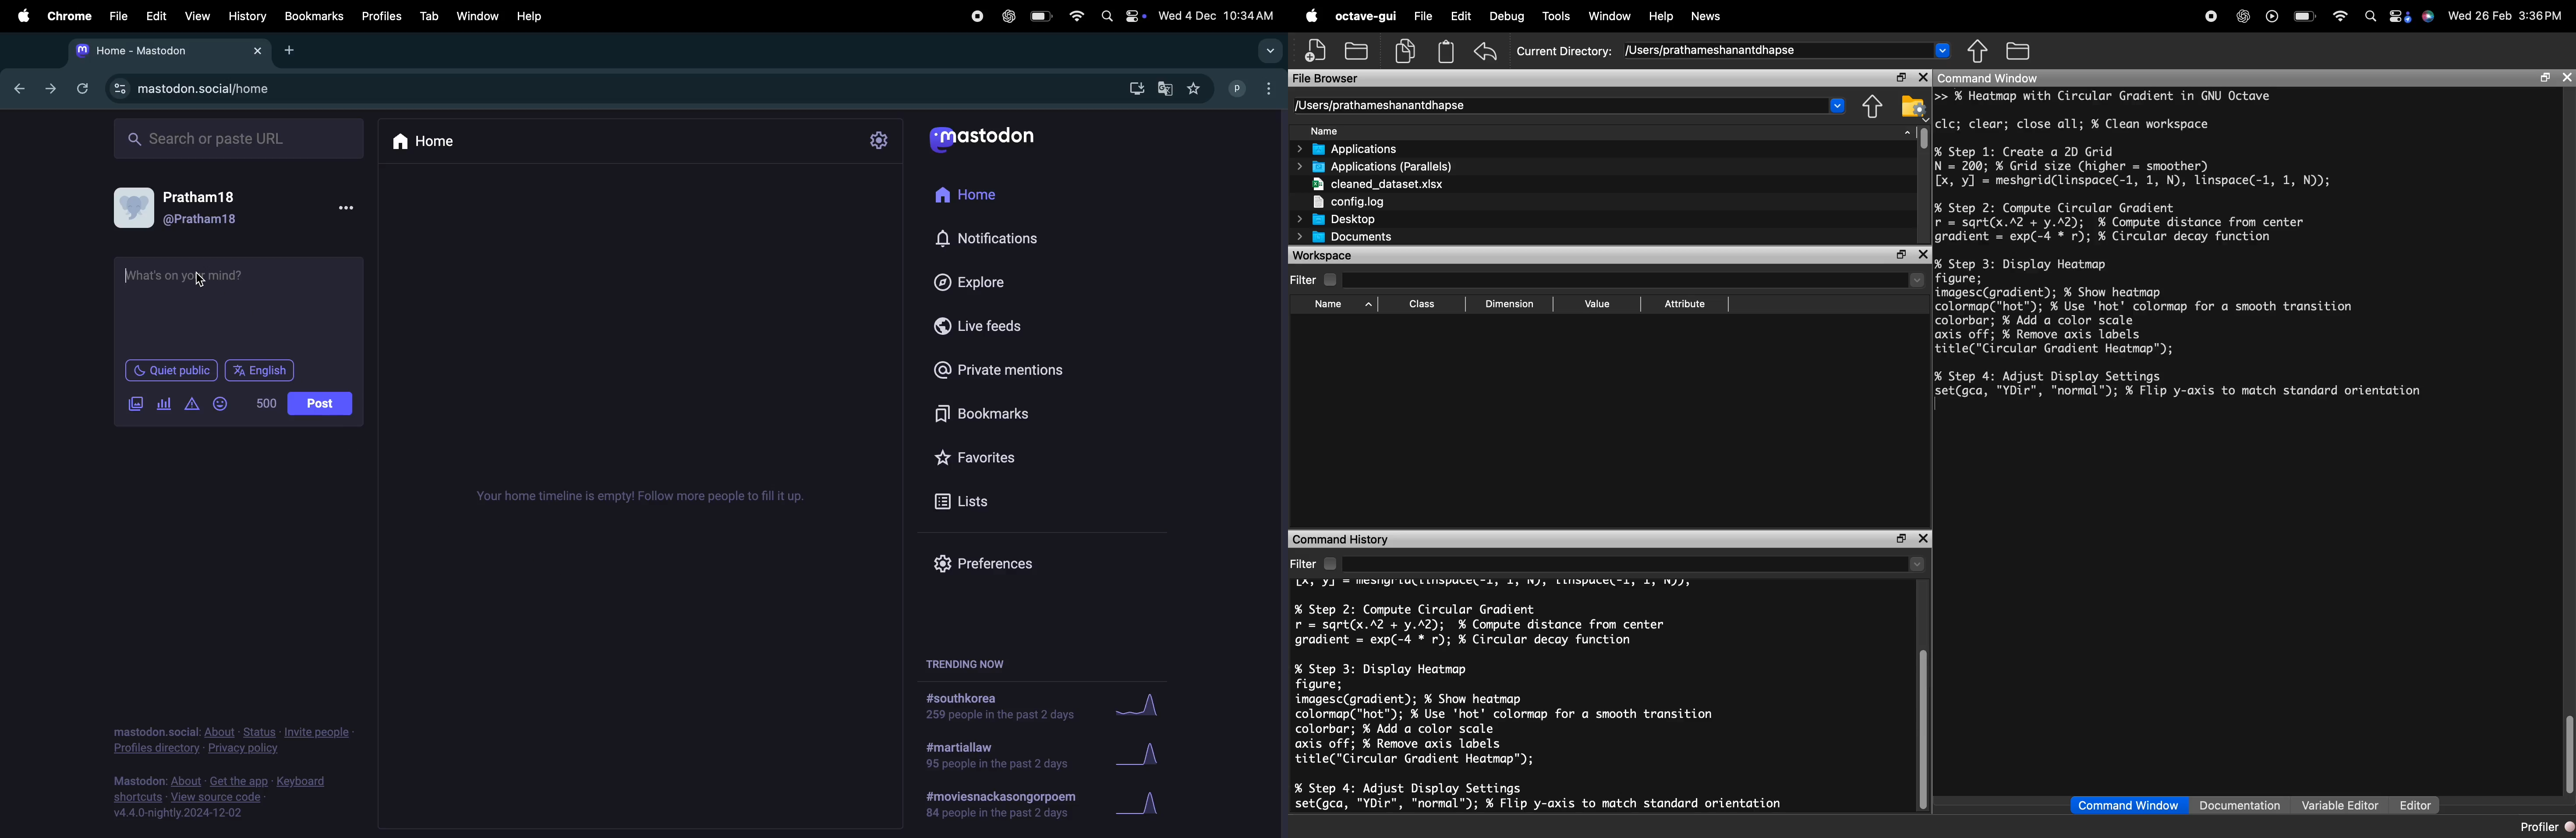 This screenshot has height=840, width=2576. I want to click on Trending now, so click(972, 660).